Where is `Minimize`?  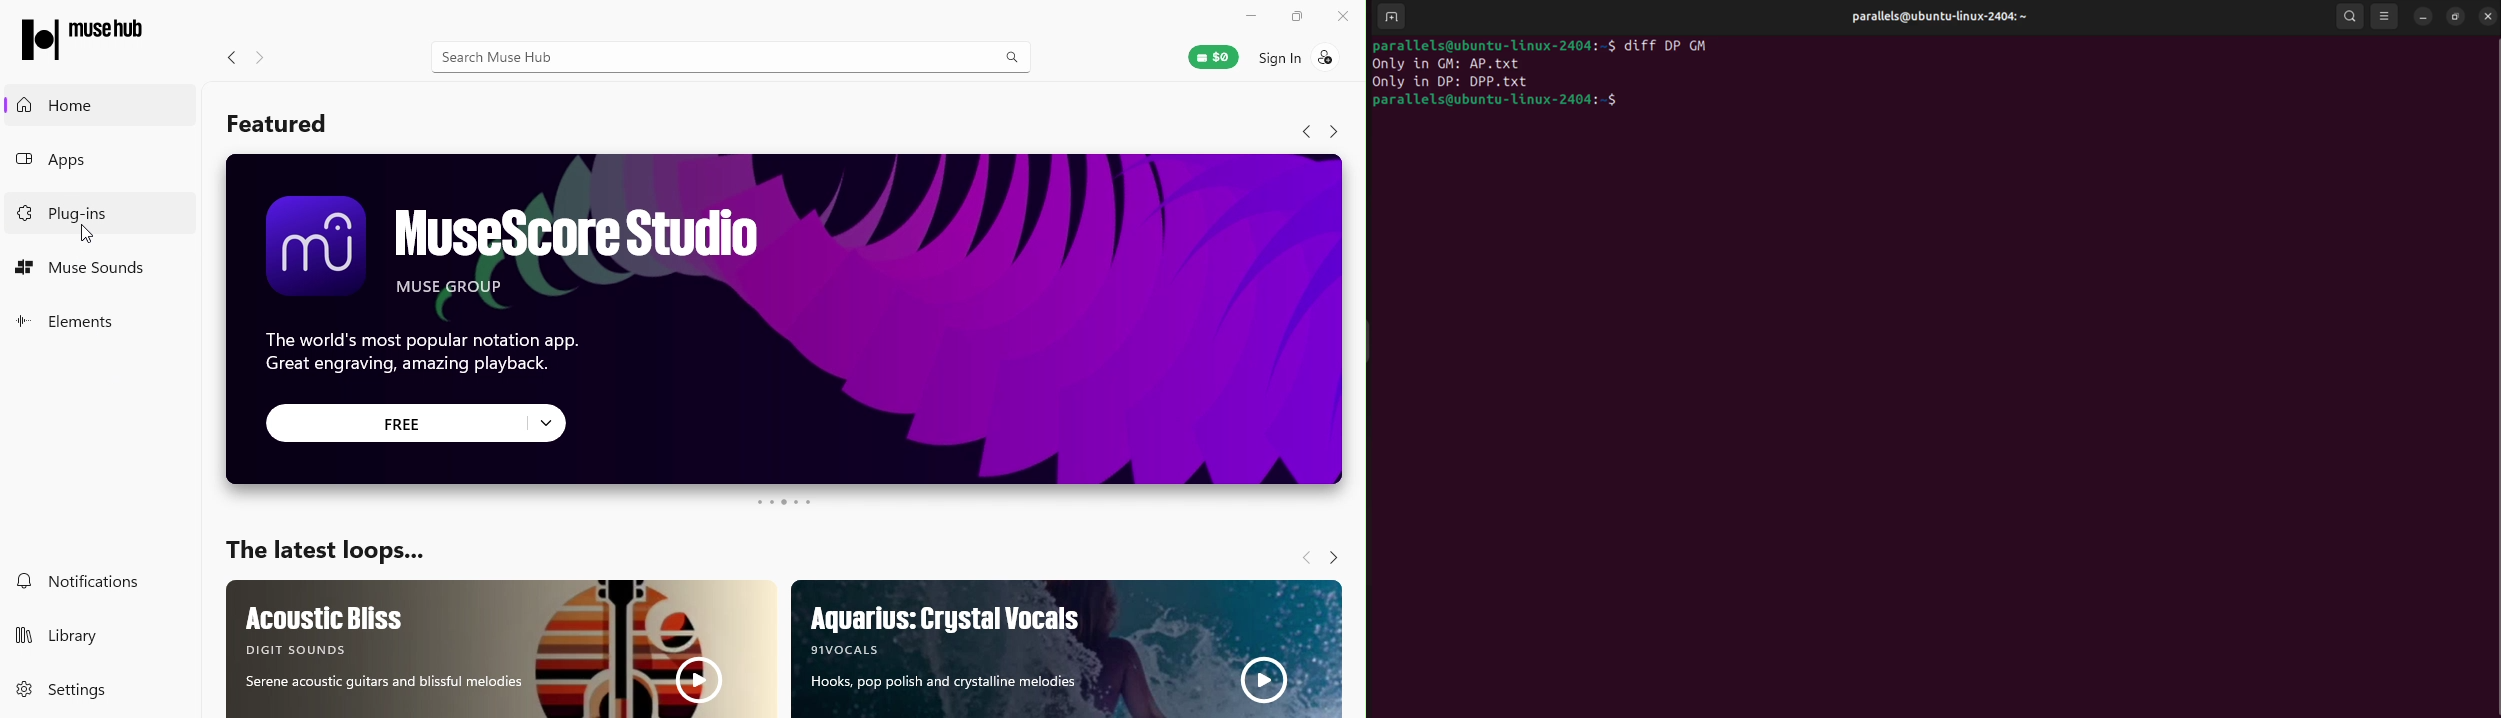
Minimize is located at coordinates (1248, 13).